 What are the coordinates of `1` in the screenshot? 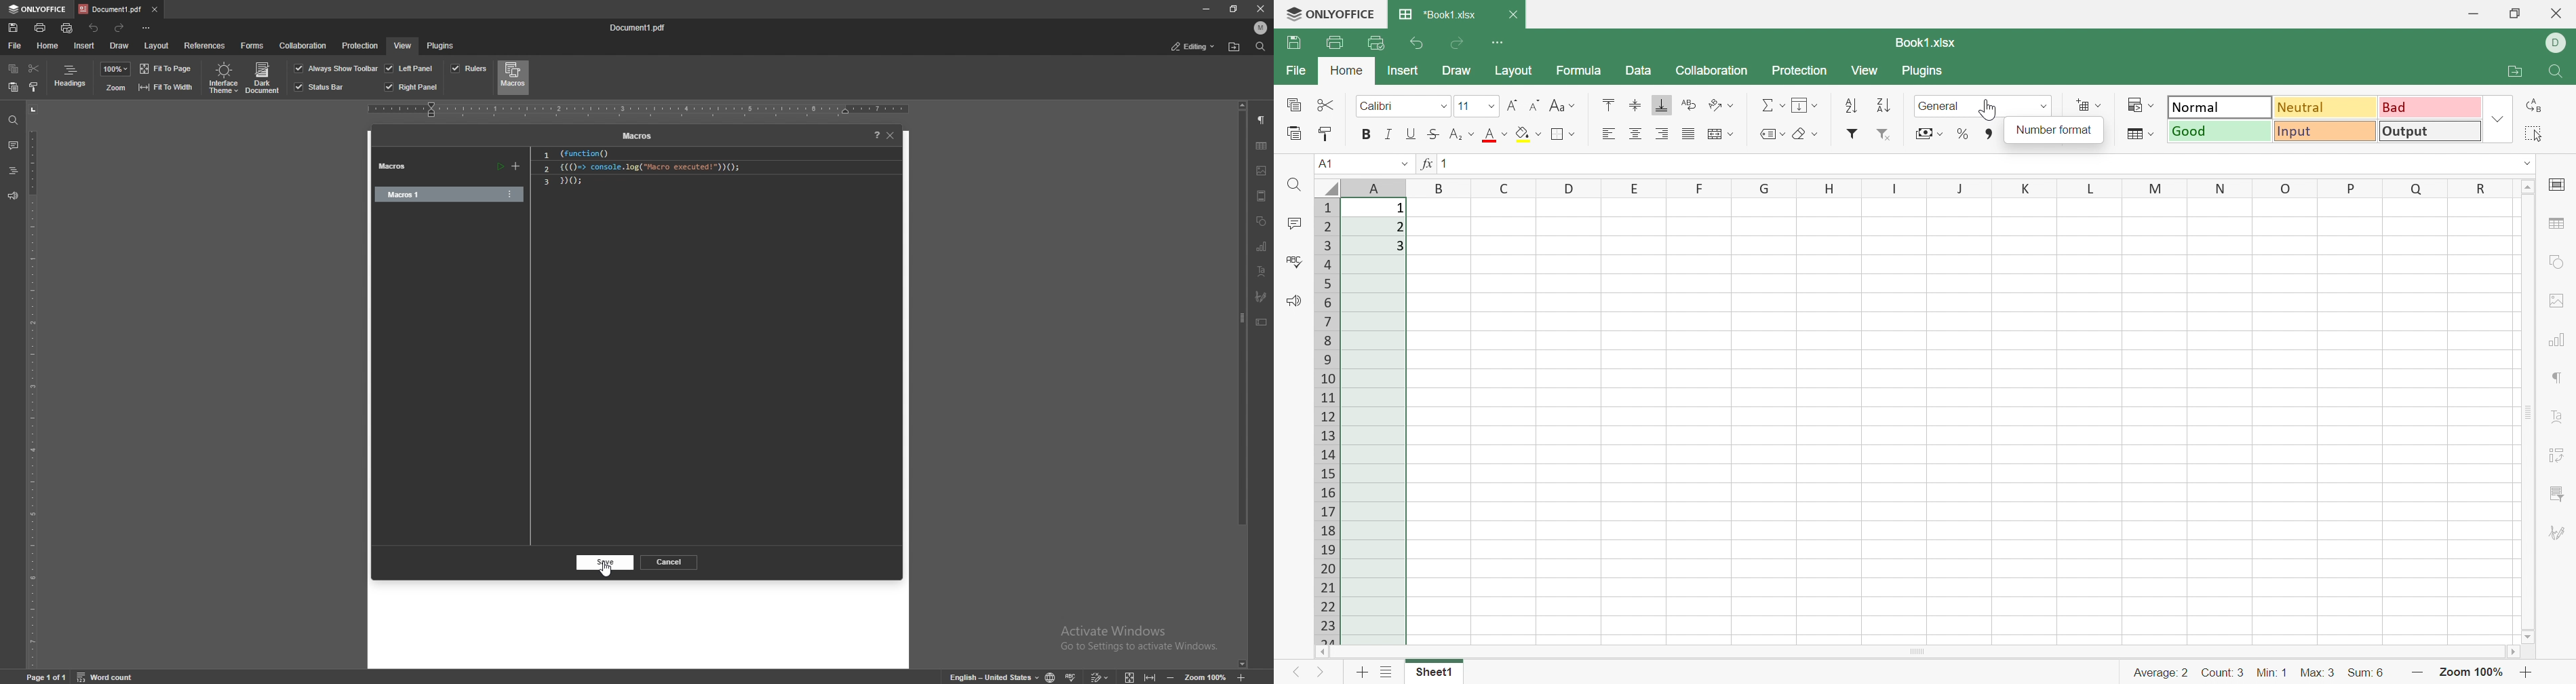 It's located at (1400, 208).